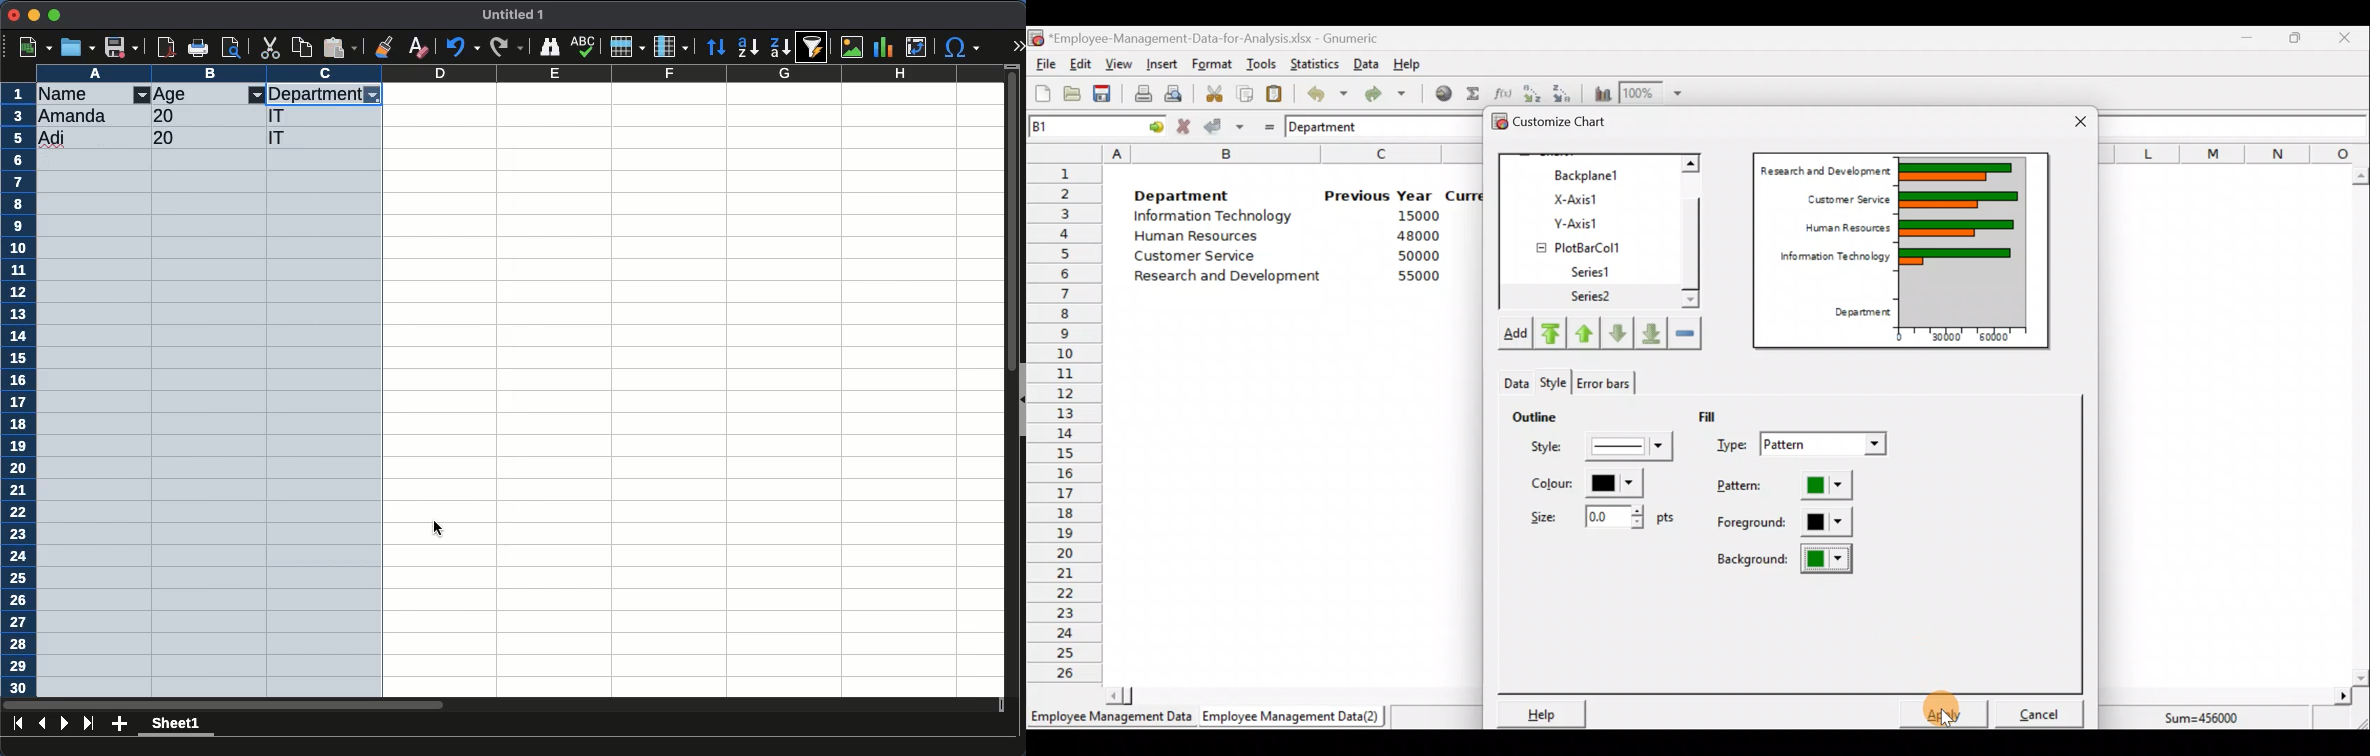 The image size is (2380, 756). Describe the element at coordinates (440, 525) in the screenshot. I see `cursor` at that location.